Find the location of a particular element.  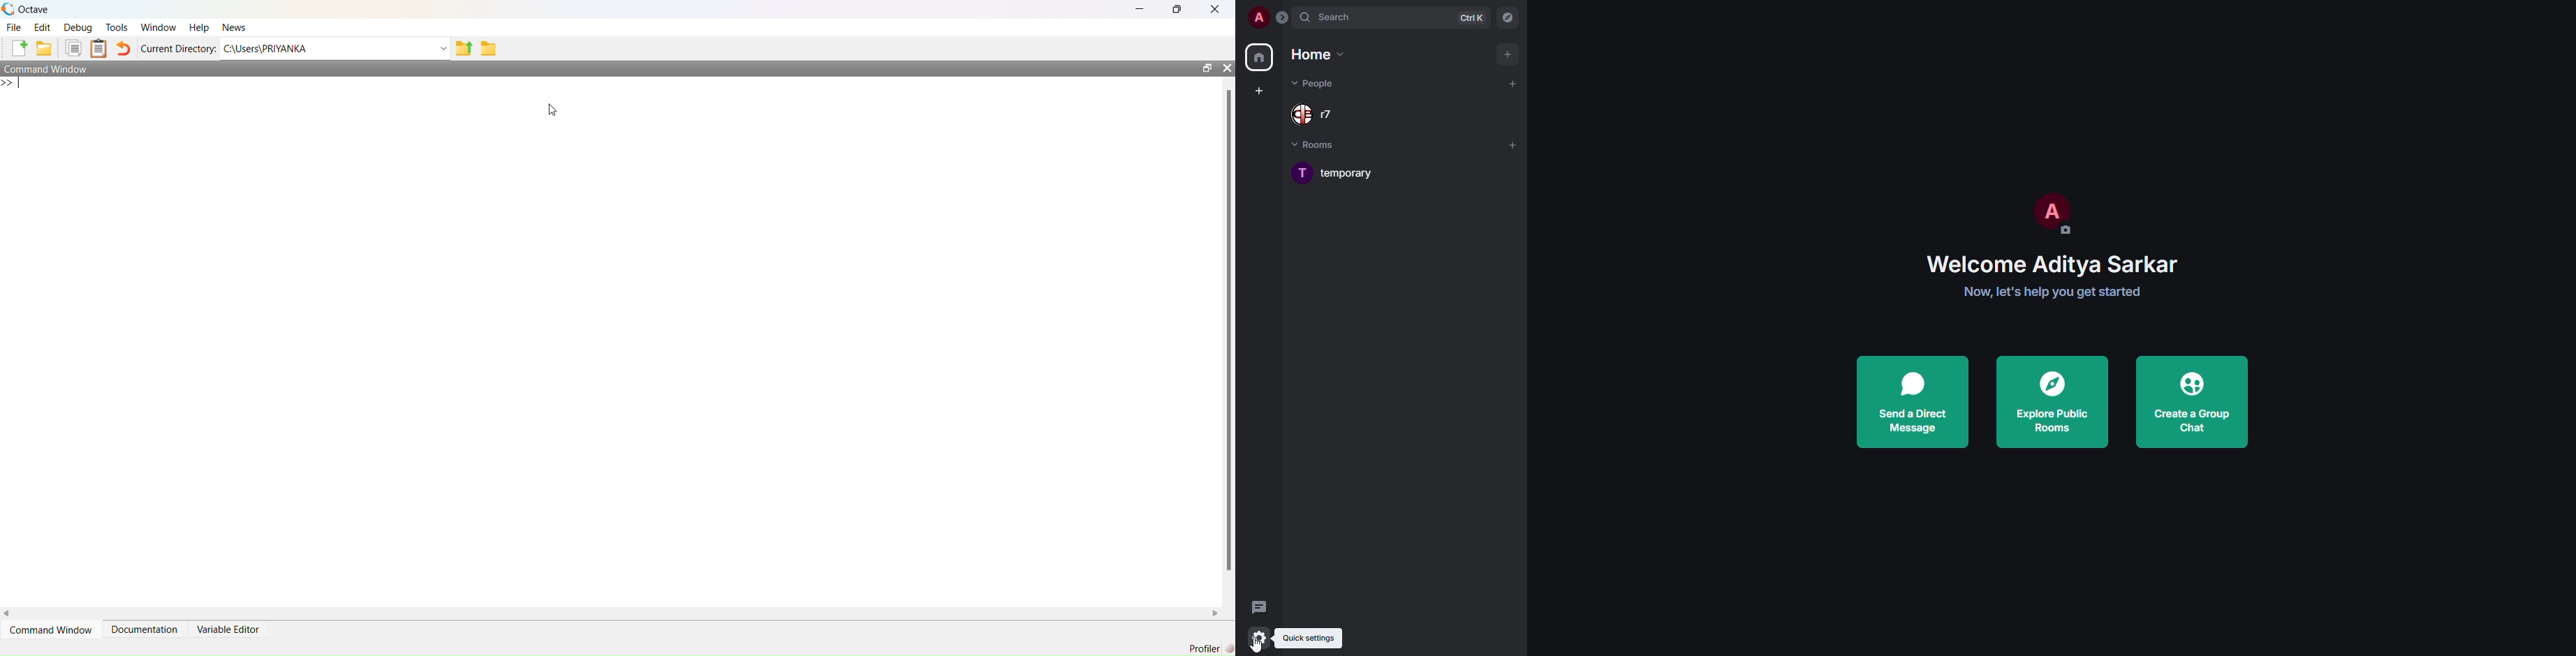

home is located at coordinates (1321, 56).